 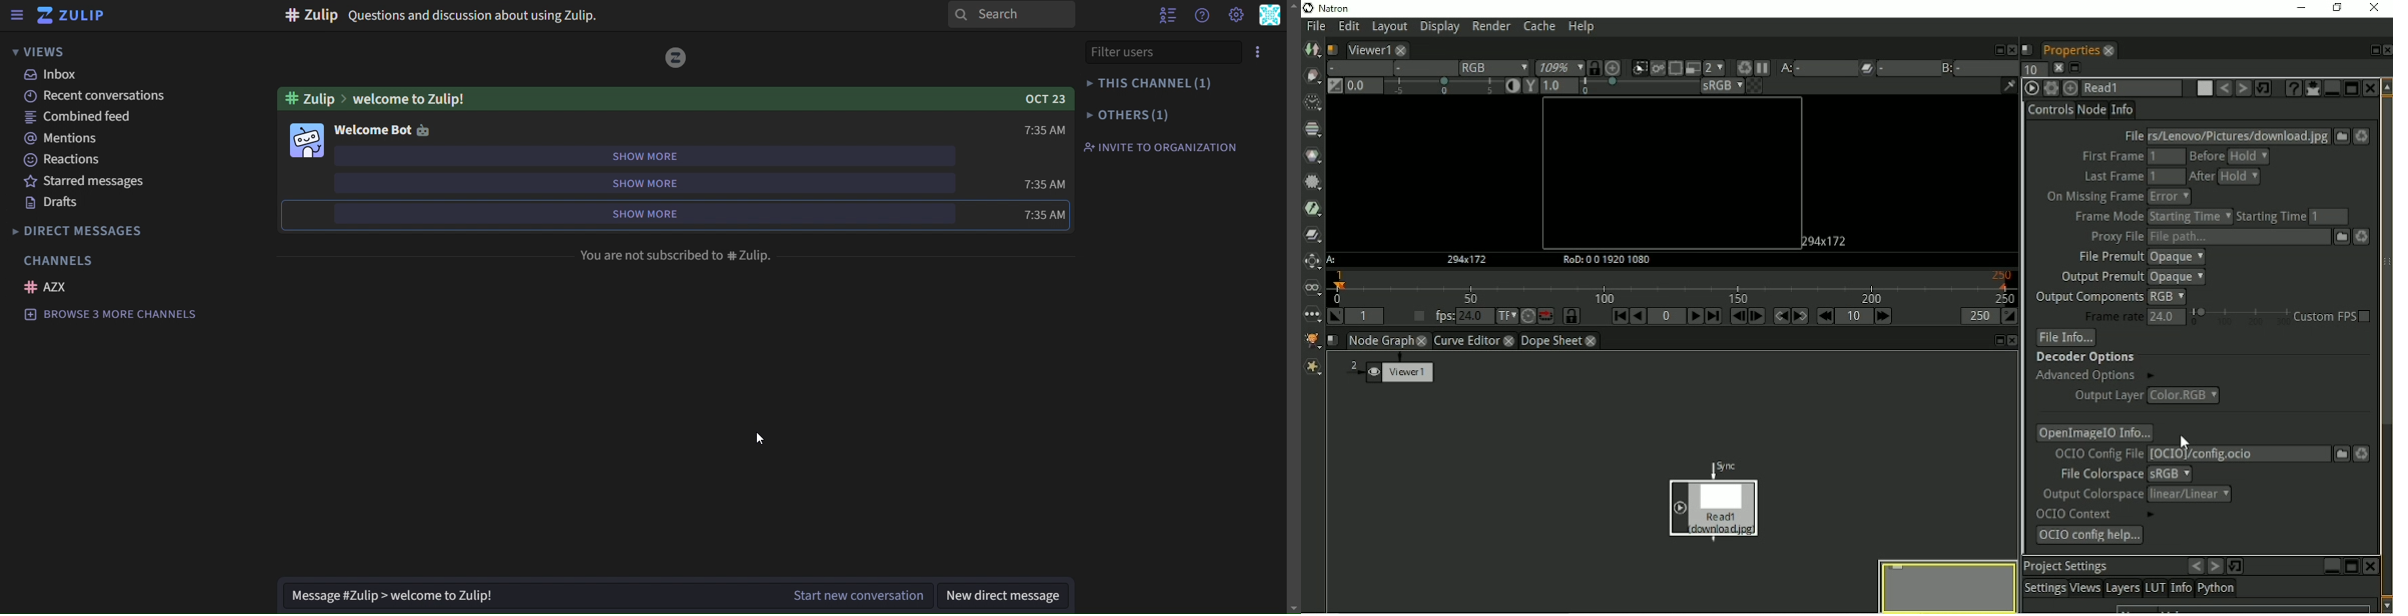 I want to click on combined feed, so click(x=81, y=119).